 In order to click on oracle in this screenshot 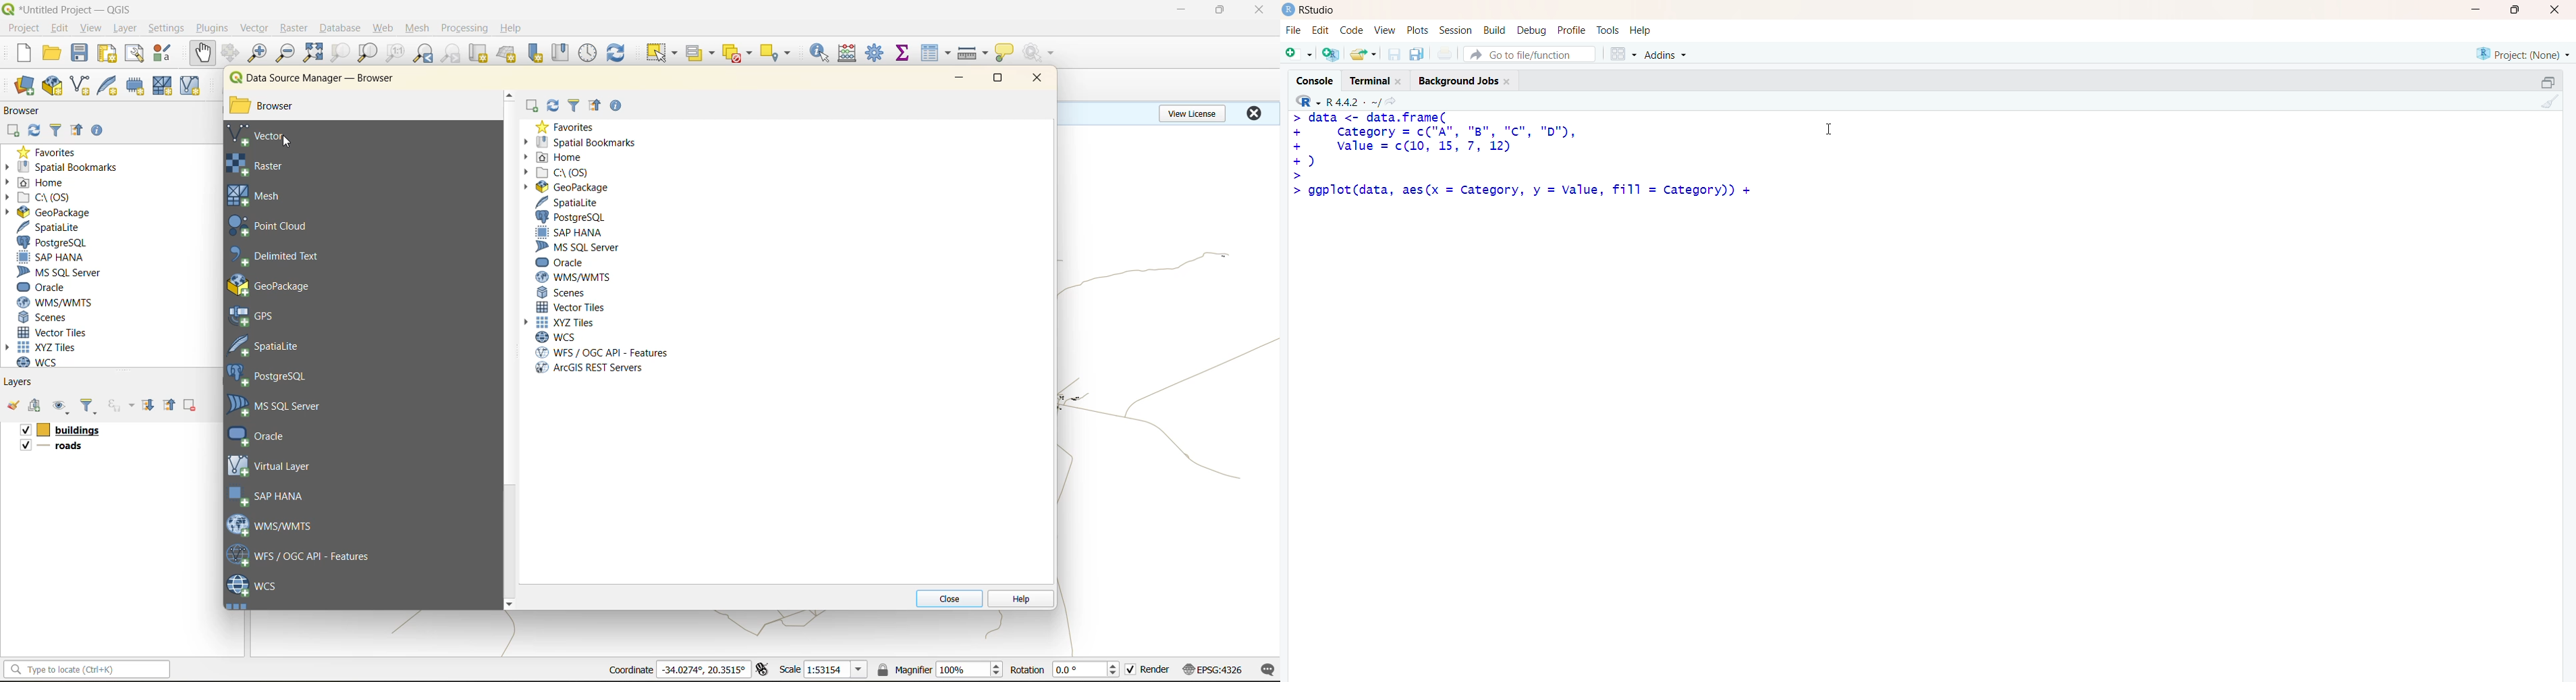, I will do `click(47, 288)`.